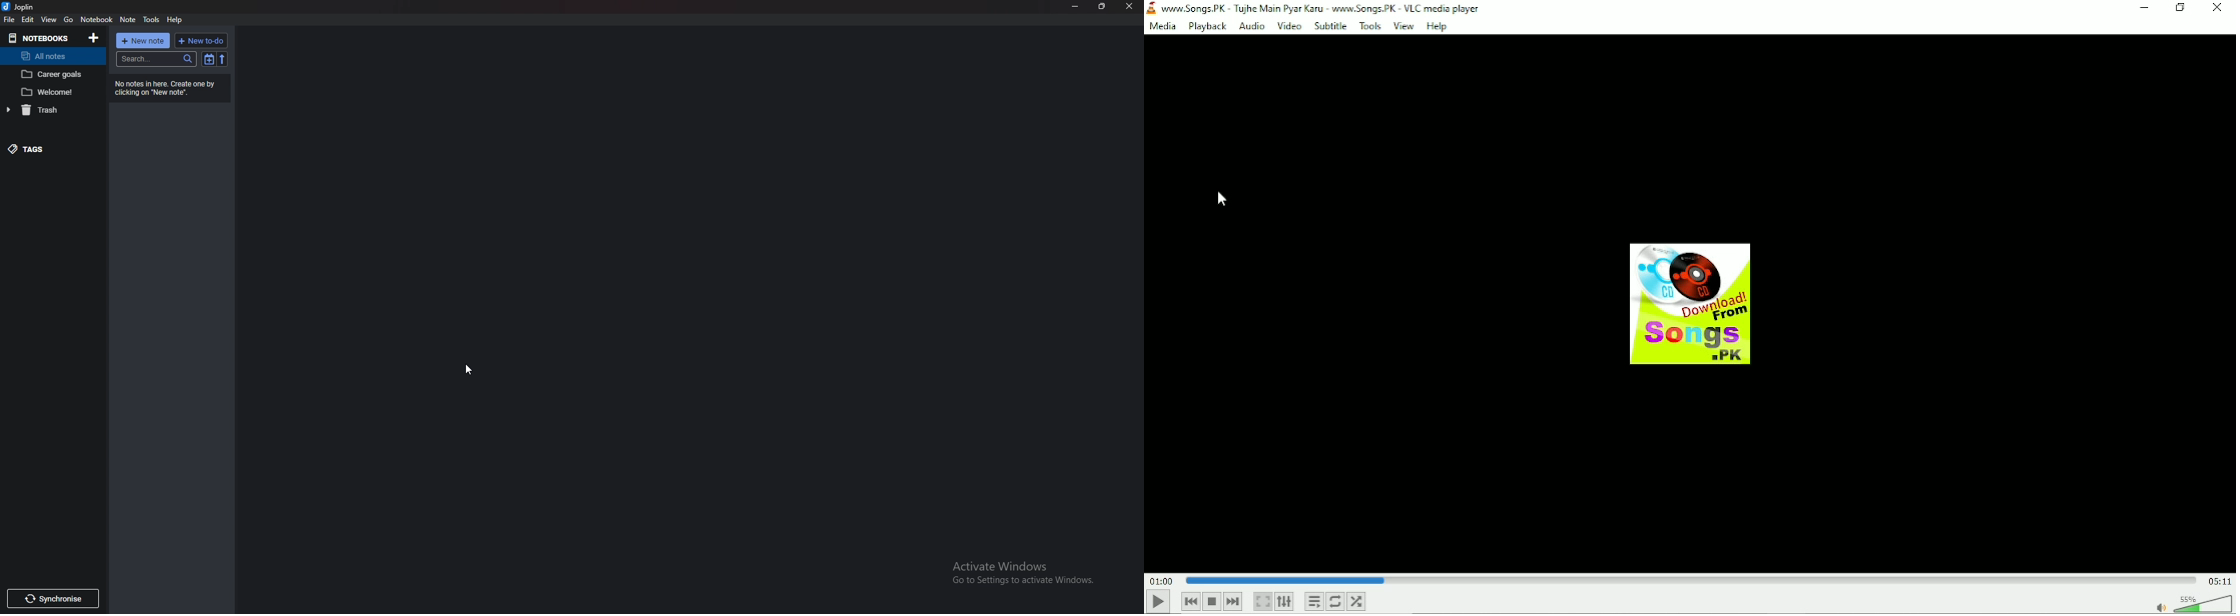 The image size is (2240, 616). Describe the element at coordinates (1162, 581) in the screenshot. I see `Elapsed time` at that location.